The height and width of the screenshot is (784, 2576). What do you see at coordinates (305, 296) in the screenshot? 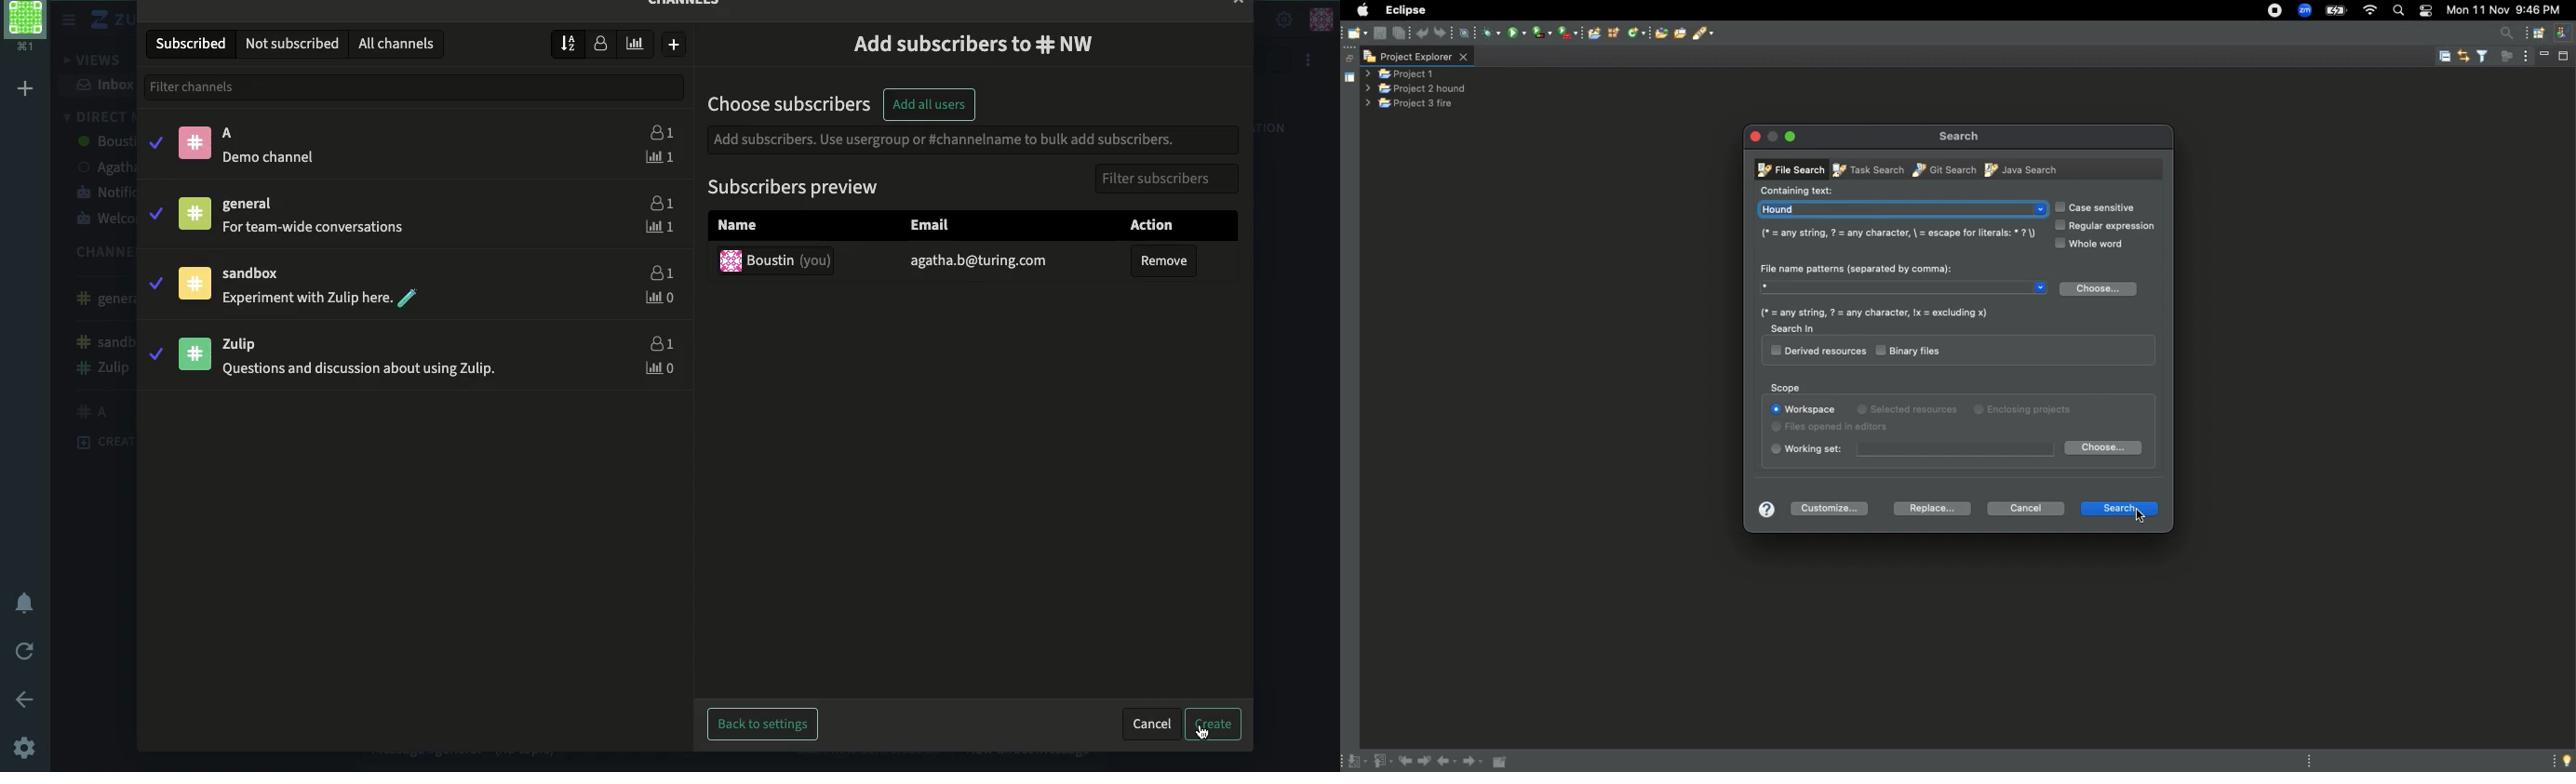
I see `Experiment with Zulip here.` at bounding box center [305, 296].